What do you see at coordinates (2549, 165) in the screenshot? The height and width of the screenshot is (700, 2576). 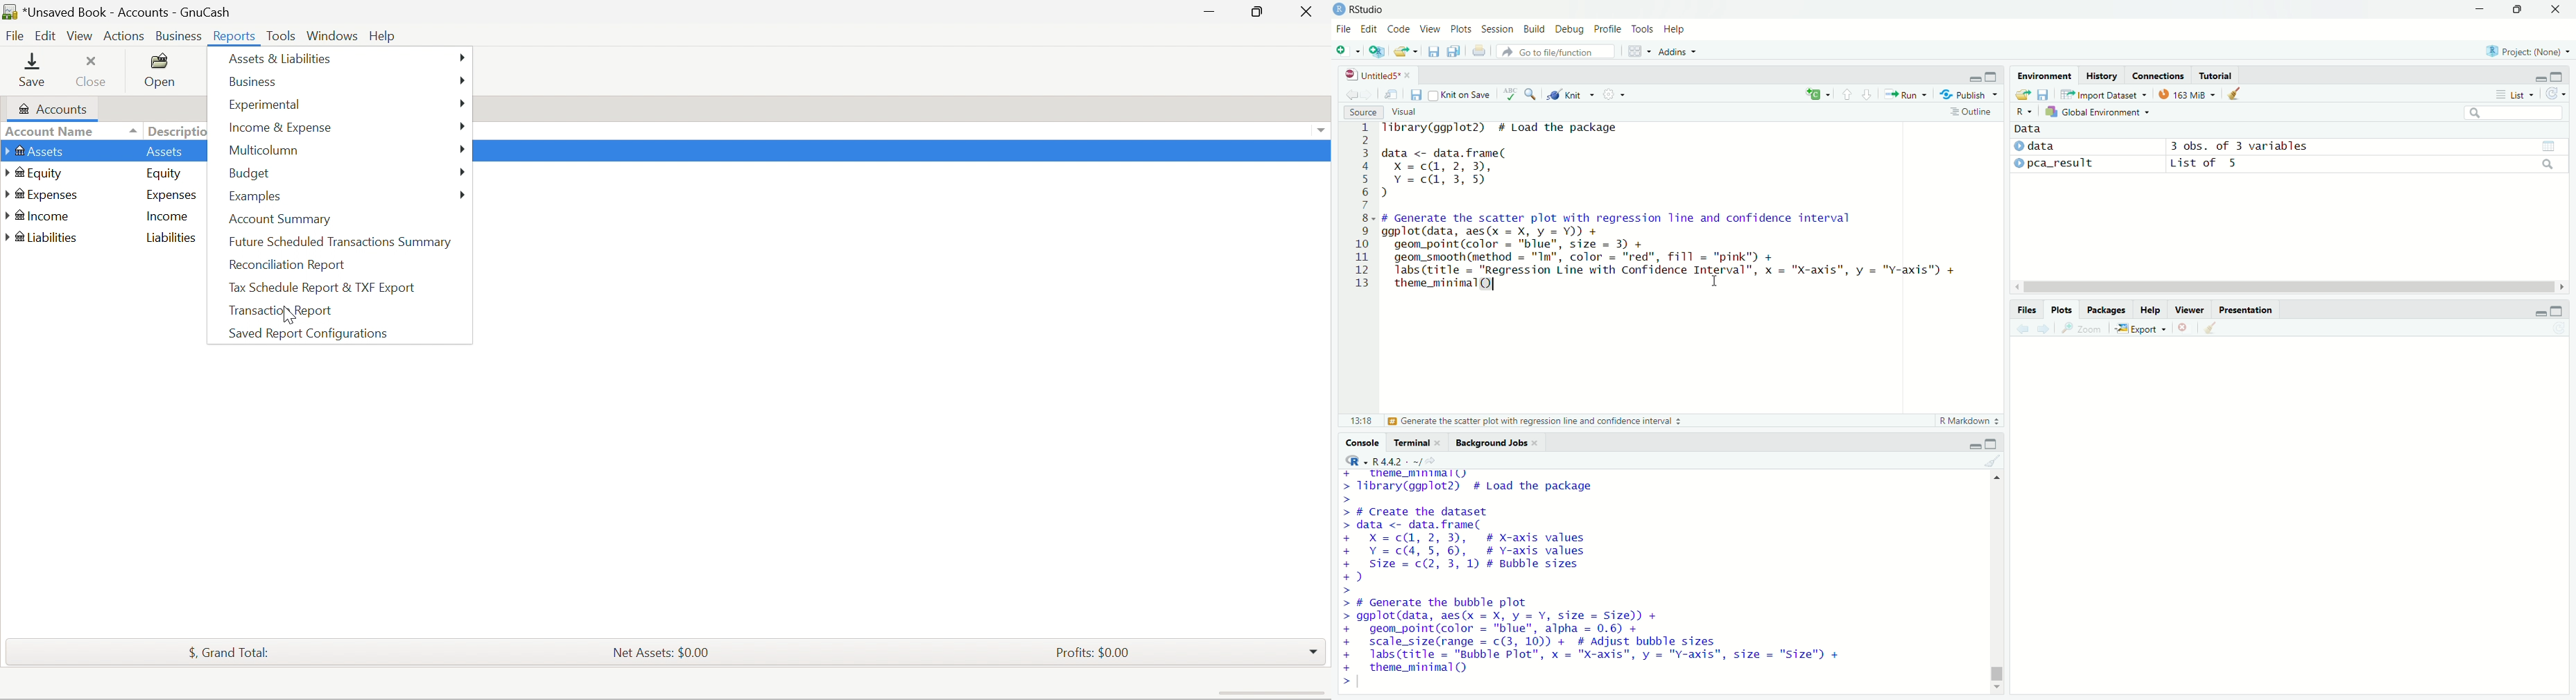 I see `search` at bounding box center [2549, 165].